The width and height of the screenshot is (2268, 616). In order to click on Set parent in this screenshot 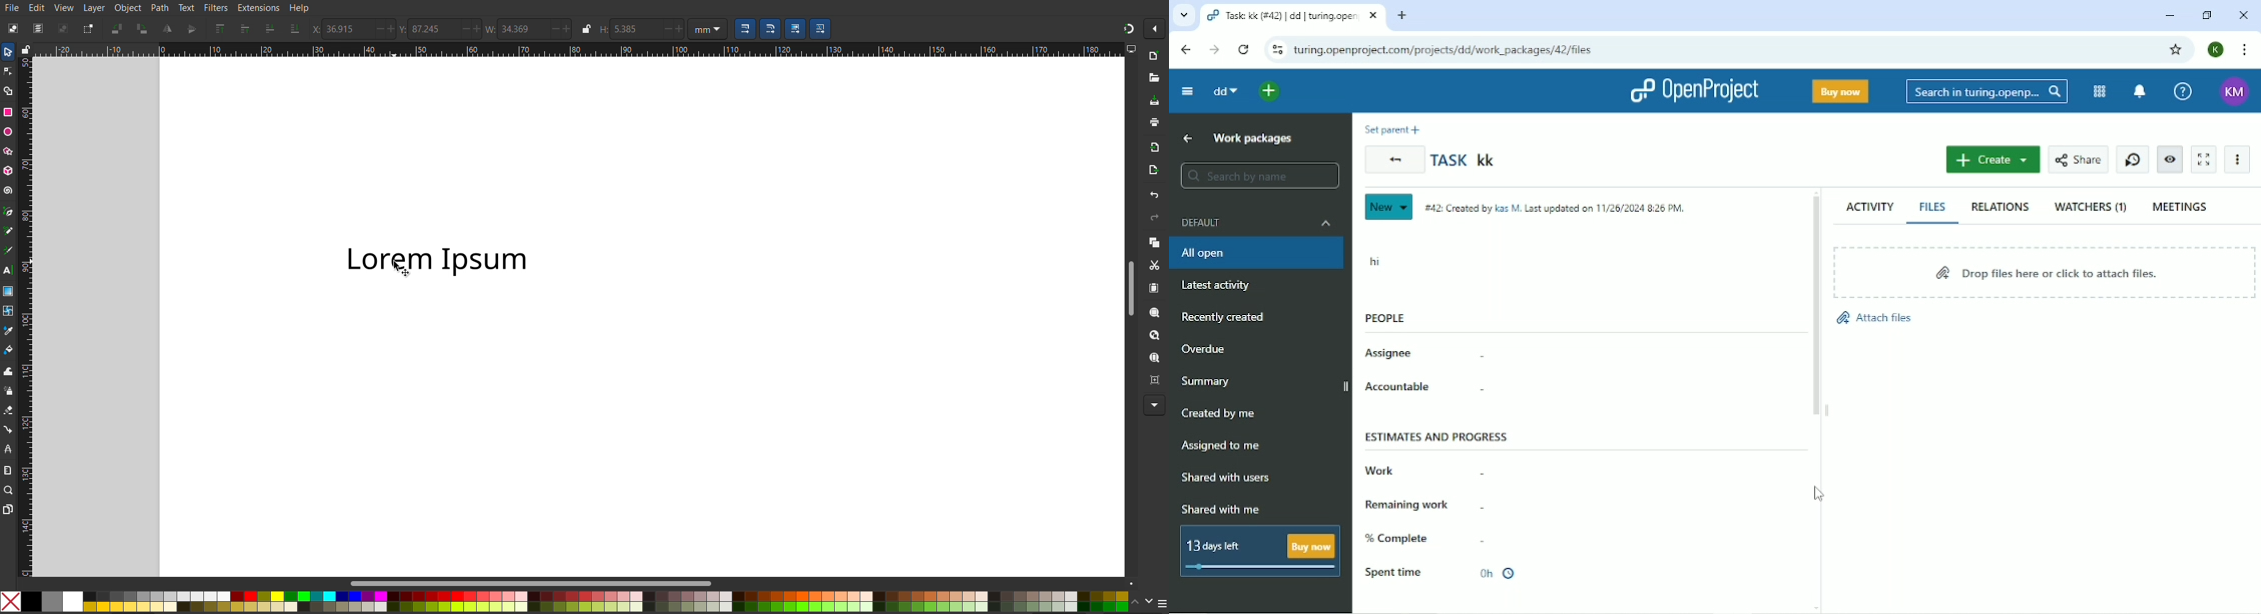, I will do `click(1396, 129)`.